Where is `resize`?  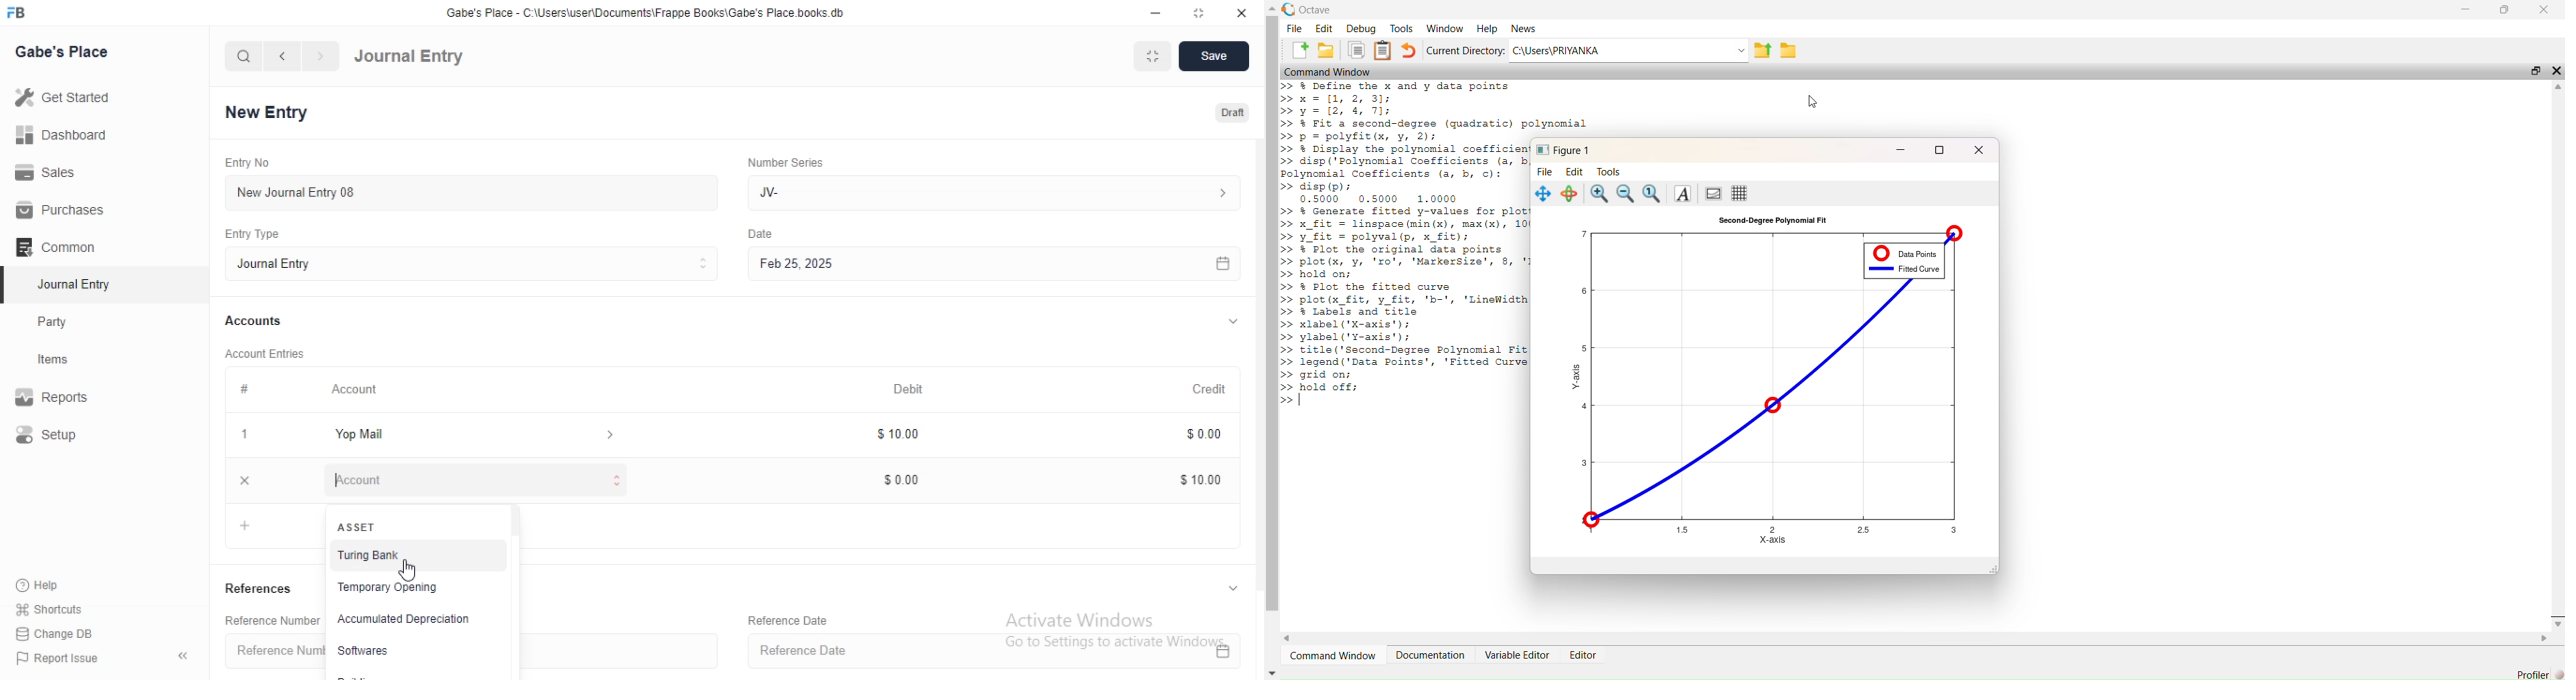 resize is located at coordinates (1204, 12).